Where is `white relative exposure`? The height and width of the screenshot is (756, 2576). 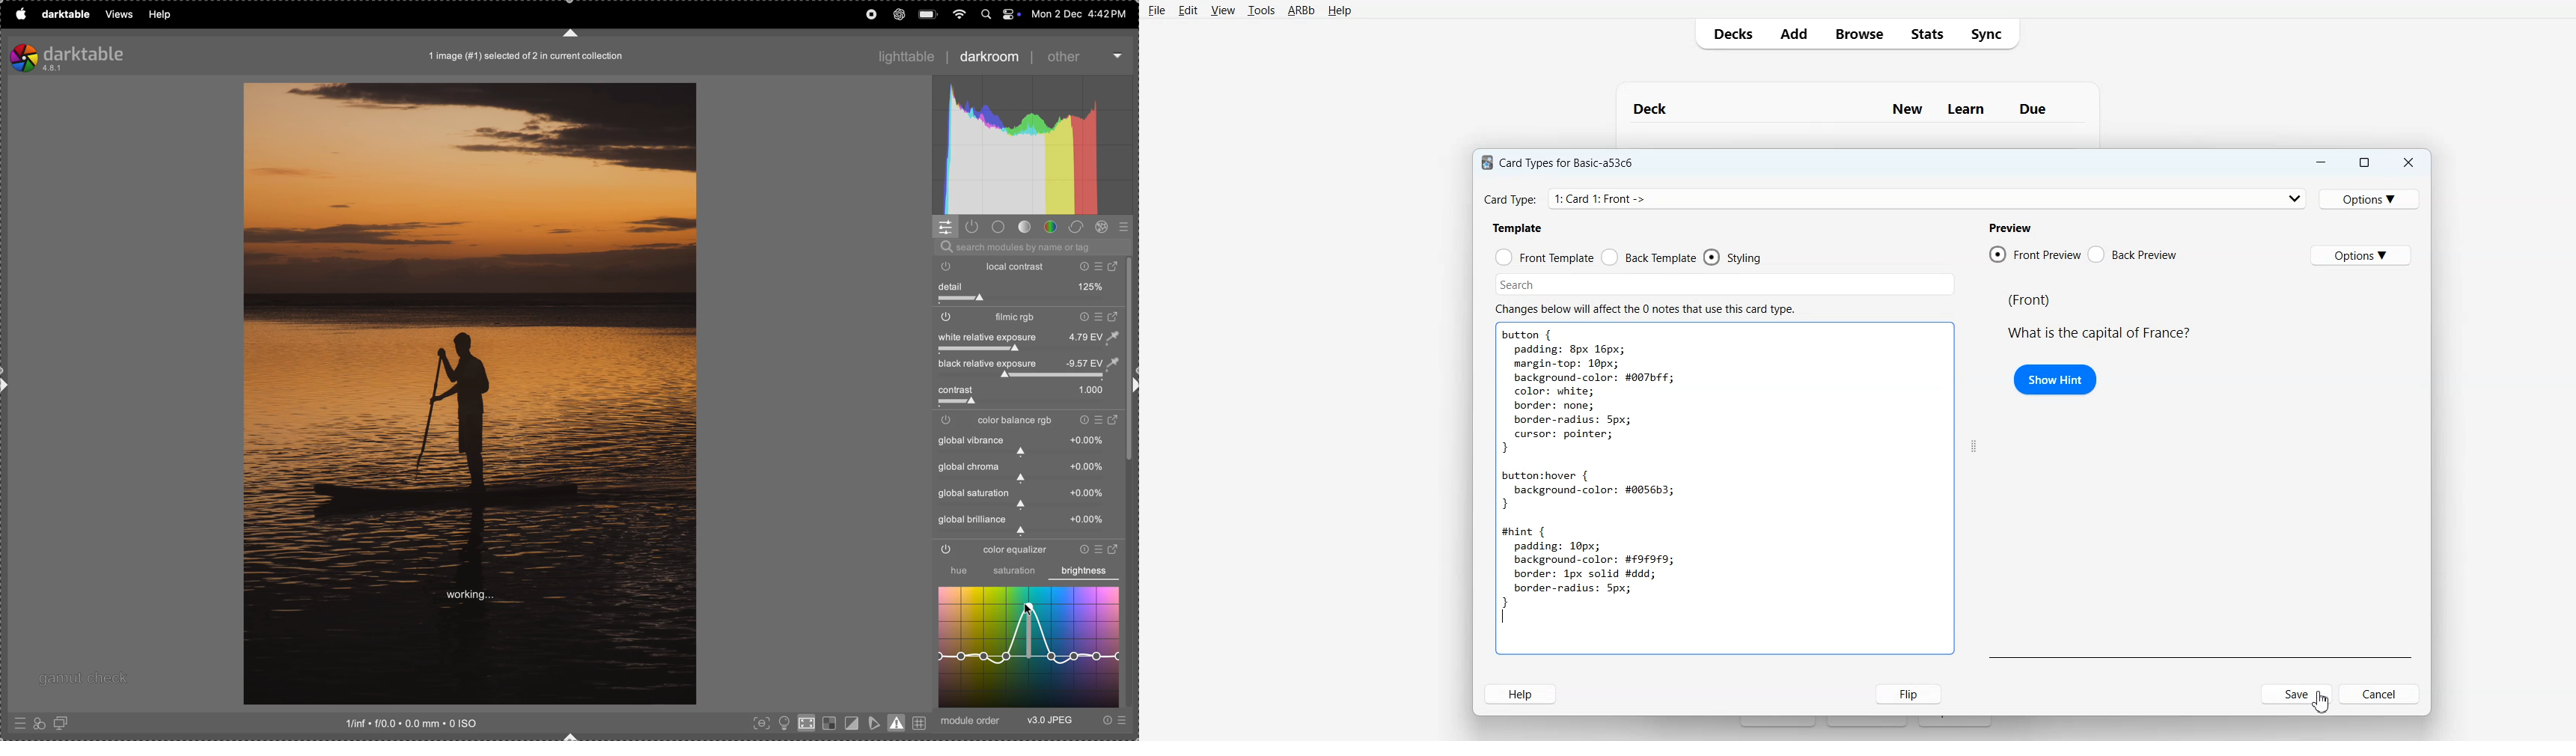 white relative exposure is located at coordinates (1027, 337).